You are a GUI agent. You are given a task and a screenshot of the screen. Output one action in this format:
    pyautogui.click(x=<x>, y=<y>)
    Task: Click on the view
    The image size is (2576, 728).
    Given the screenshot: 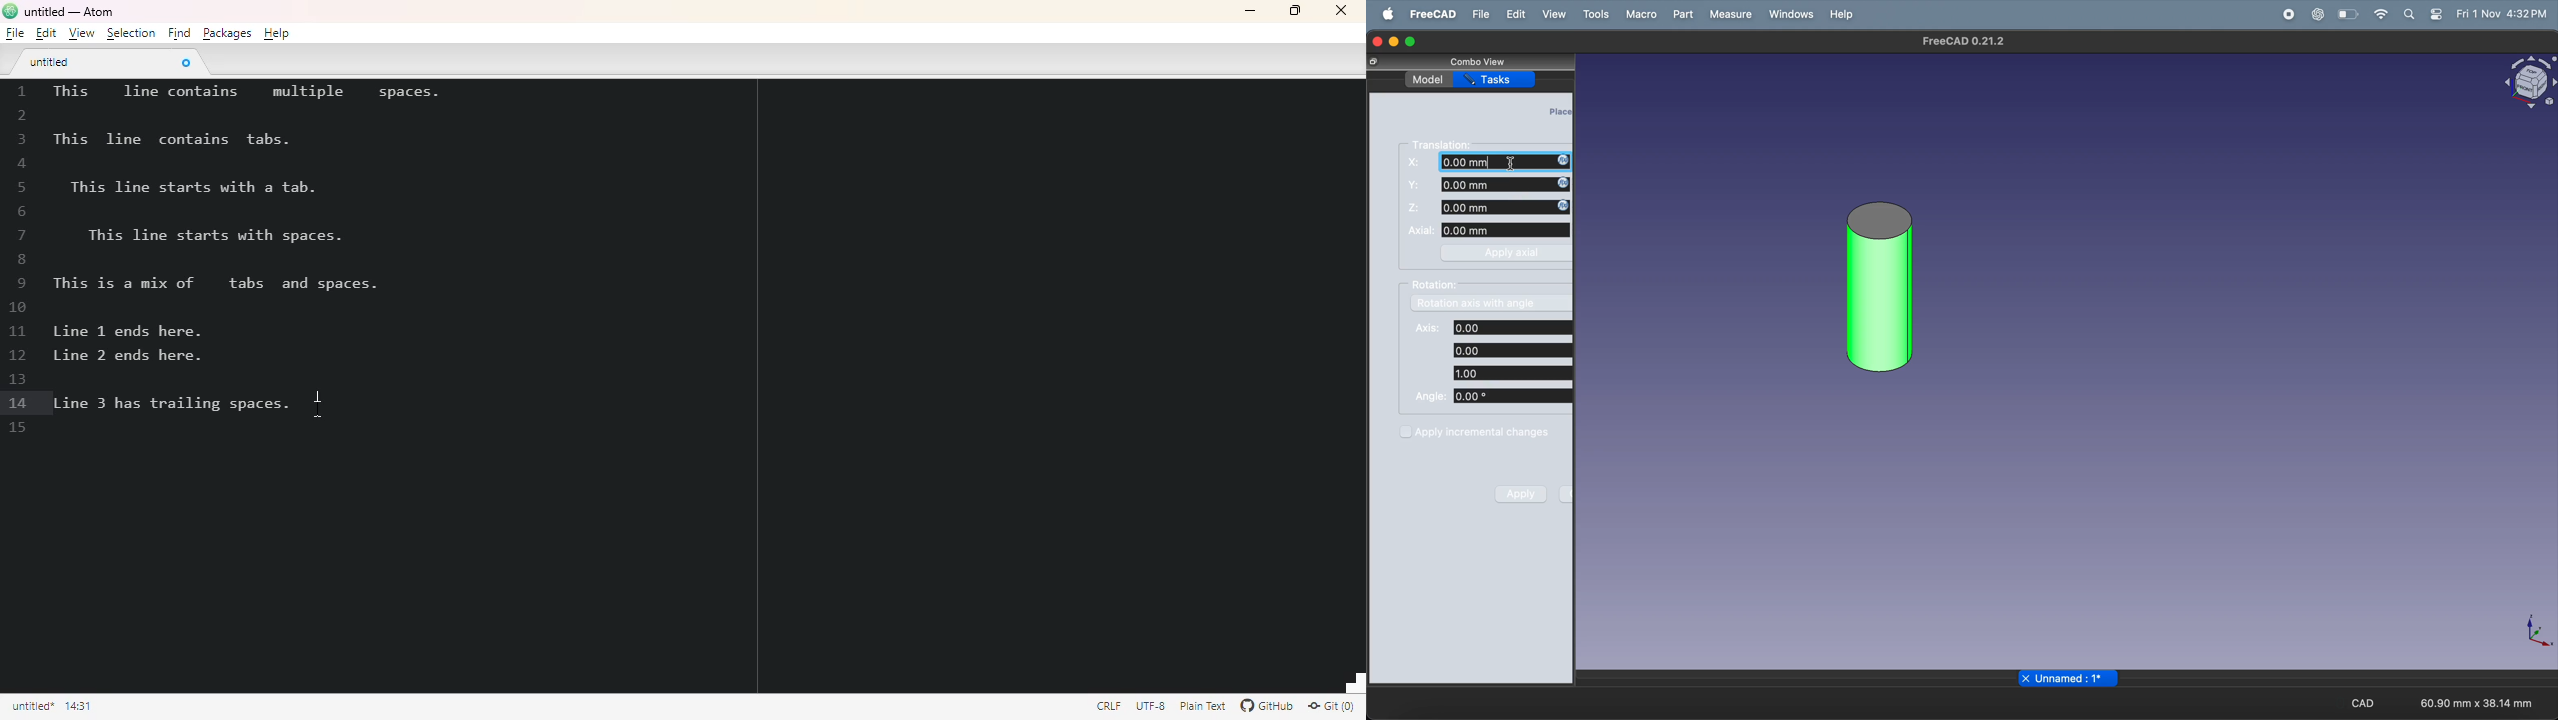 What is the action you would take?
    pyautogui.click(x=81, y=34)
    